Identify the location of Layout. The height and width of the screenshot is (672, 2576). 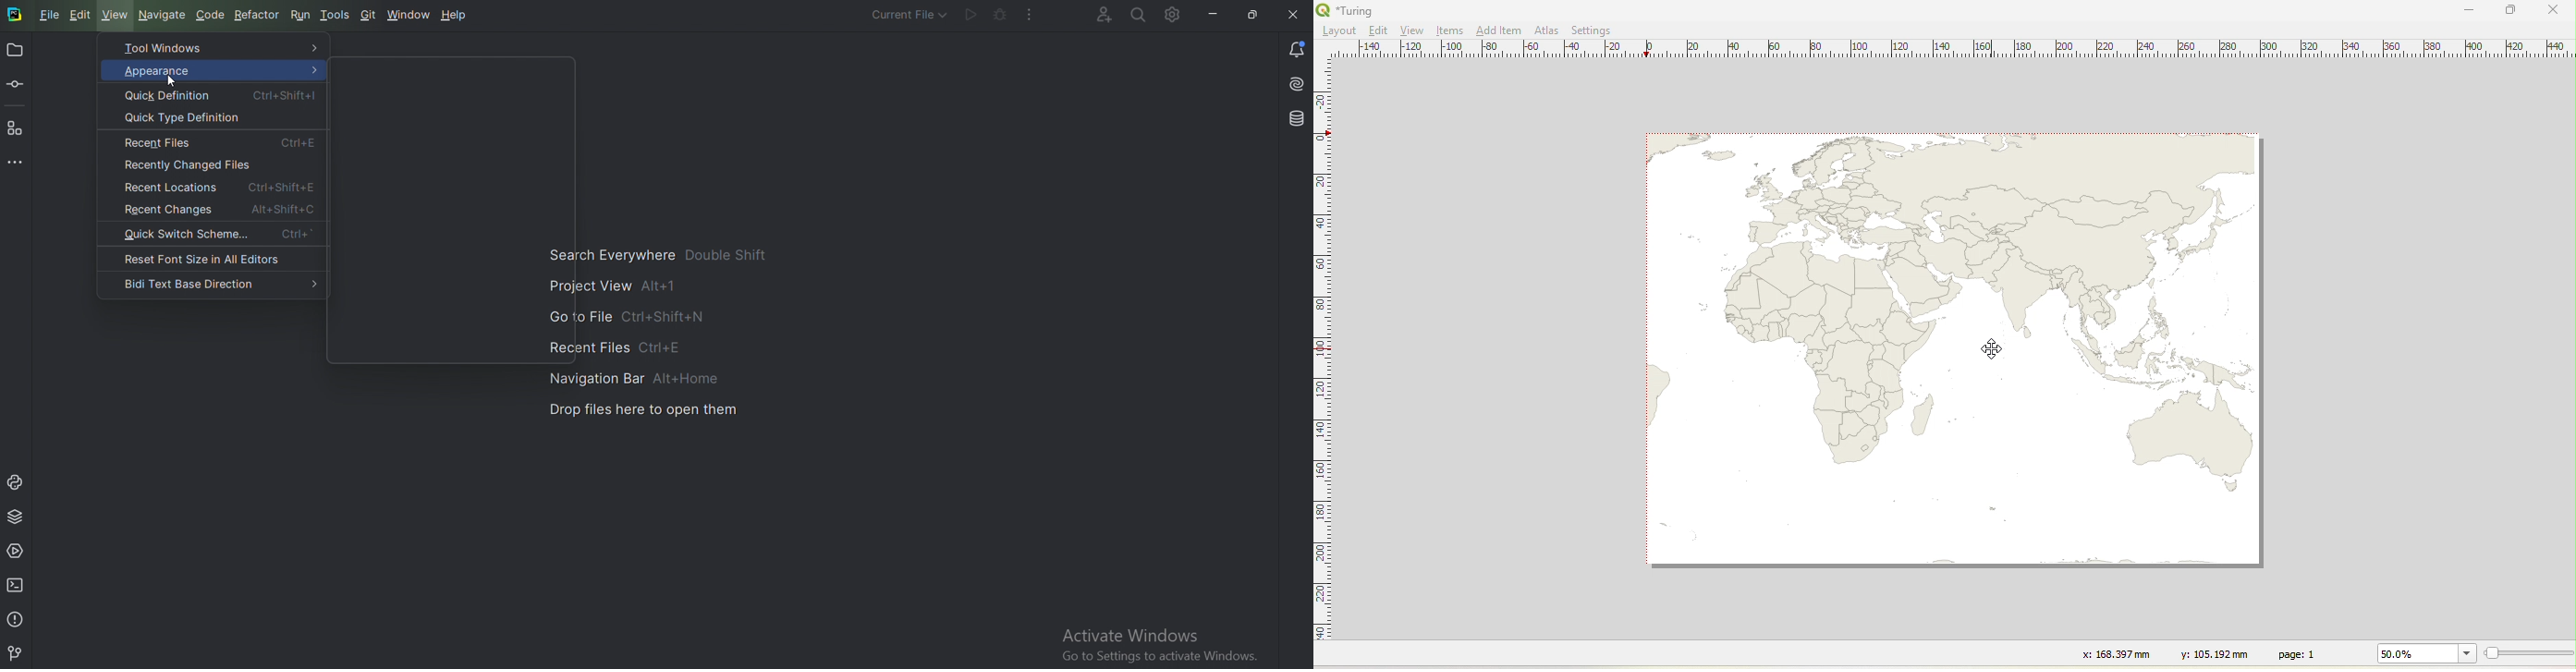
(1339, 30).